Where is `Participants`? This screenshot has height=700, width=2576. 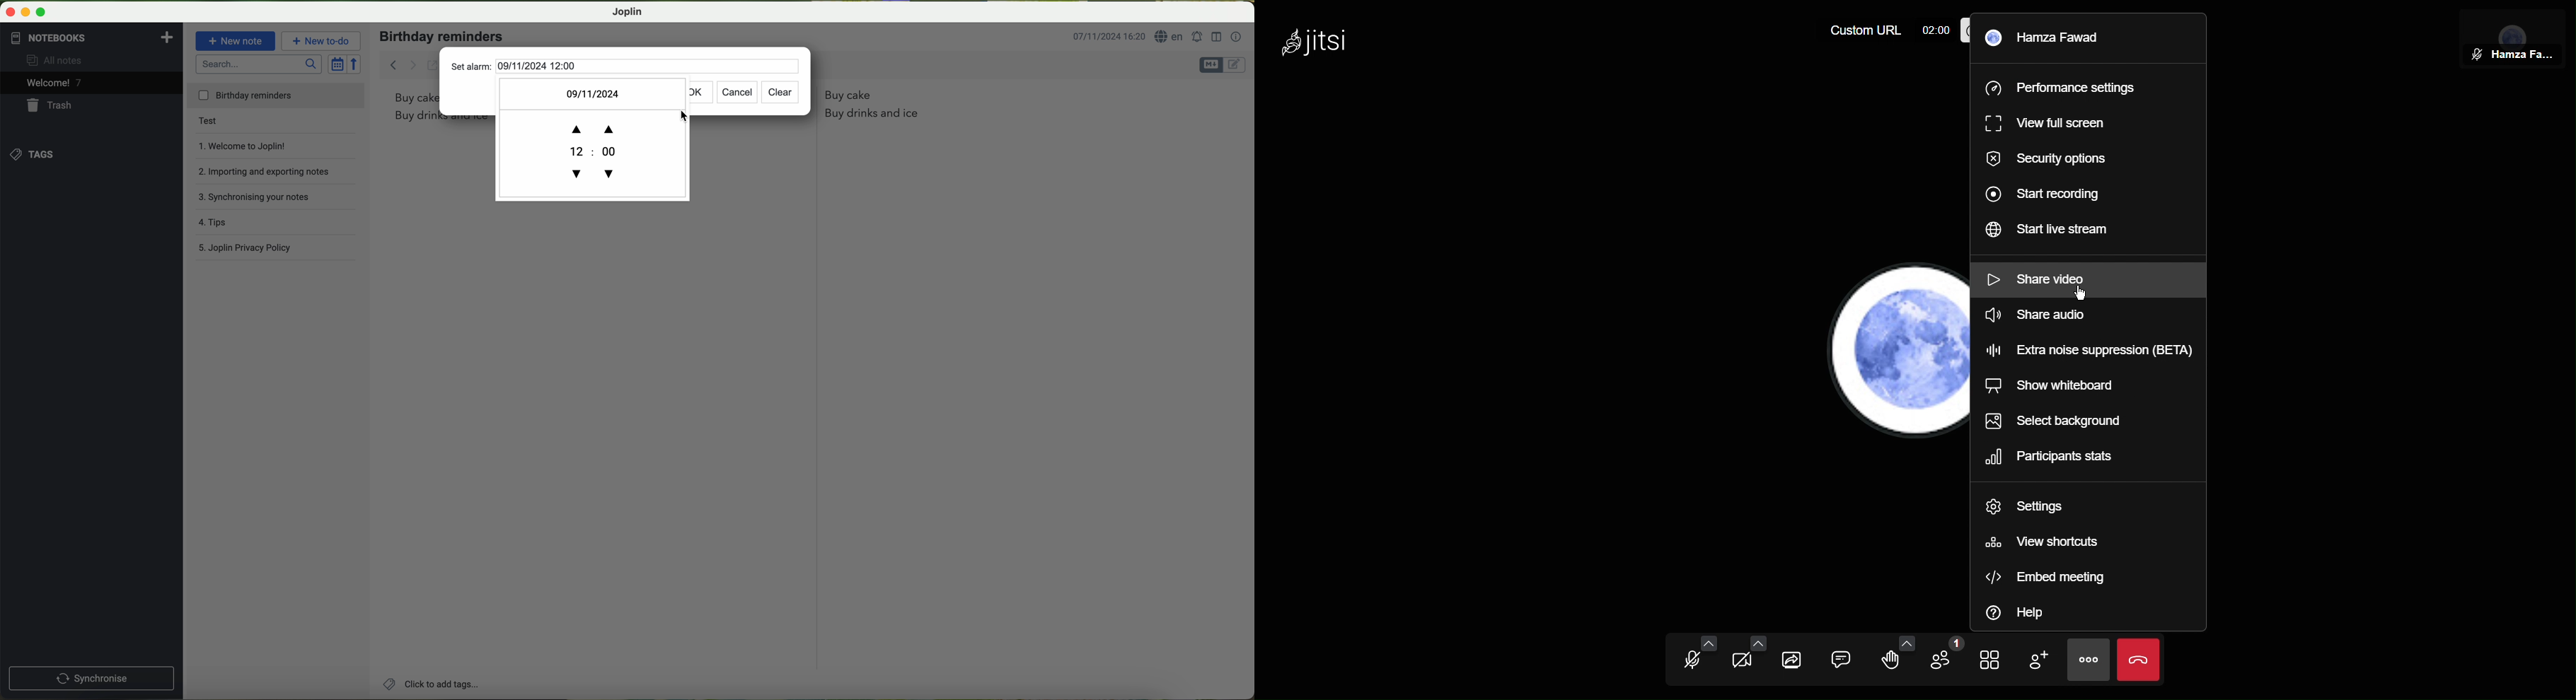
Participants is located at coordinates (1943, 660).